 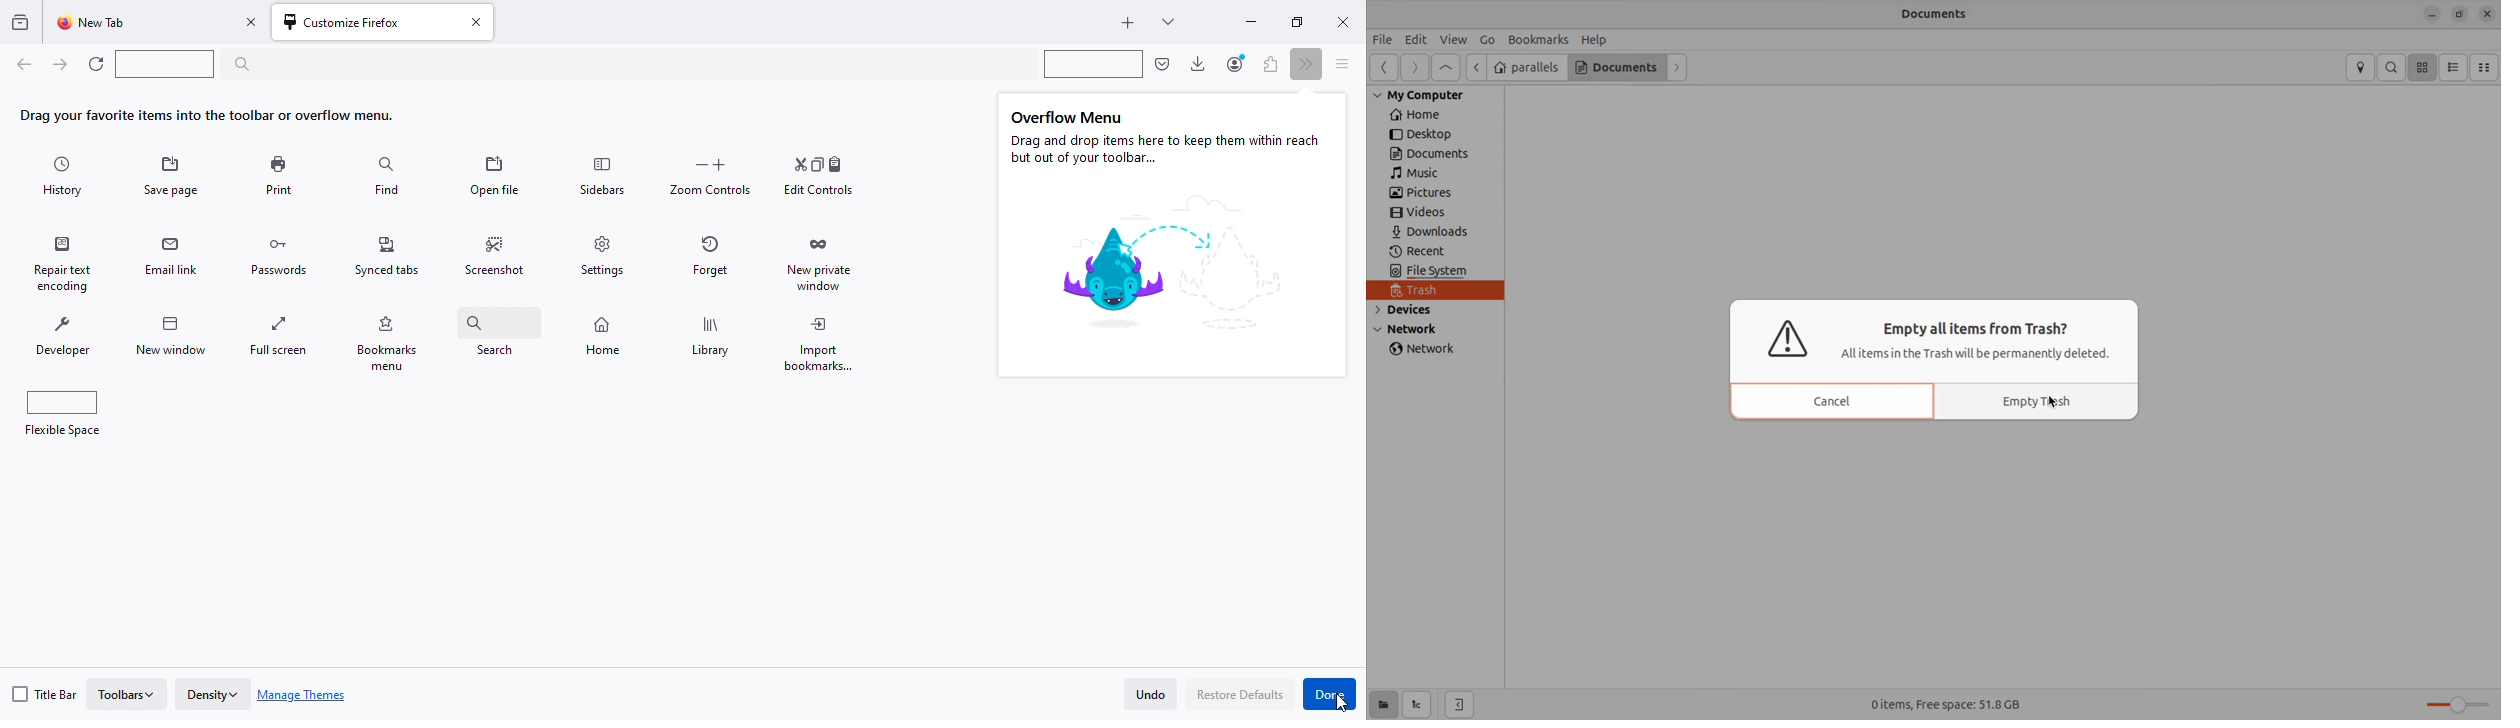 What do you see at coordinates (252, 22) in the screenshot?
I see `close tab` at bounding box center [252, 22].